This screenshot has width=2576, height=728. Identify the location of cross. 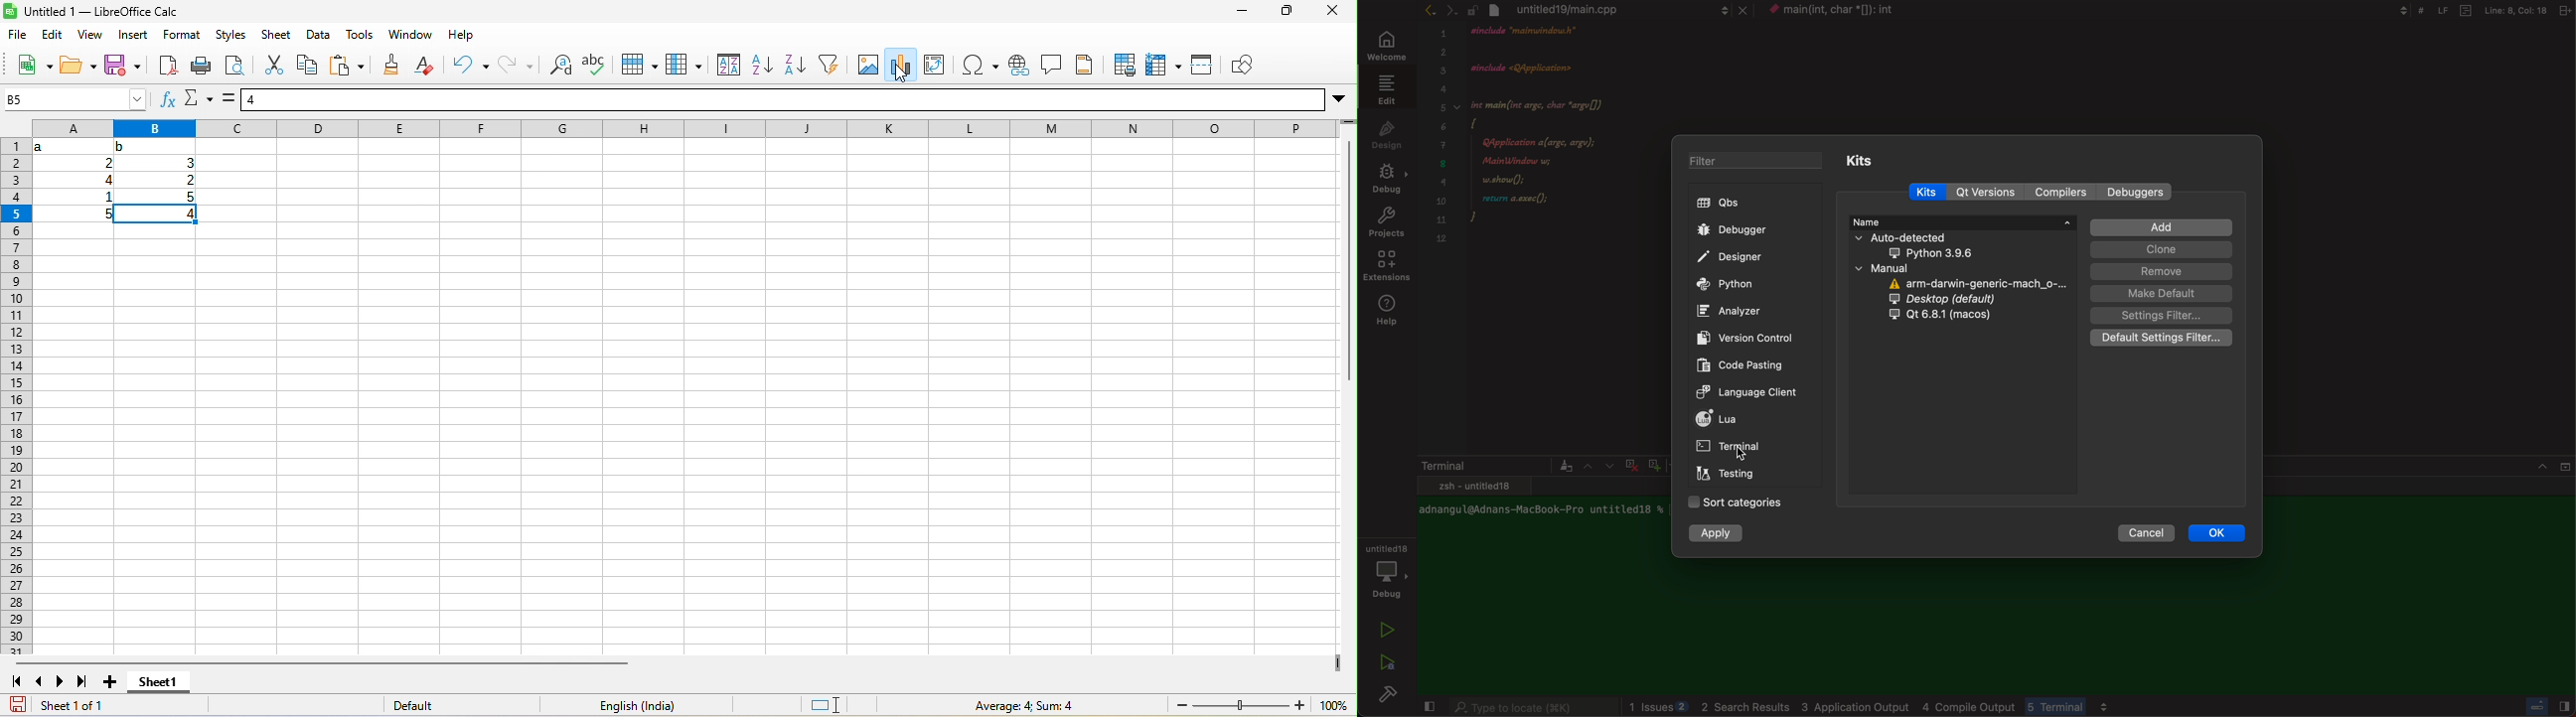
(1629, 463).